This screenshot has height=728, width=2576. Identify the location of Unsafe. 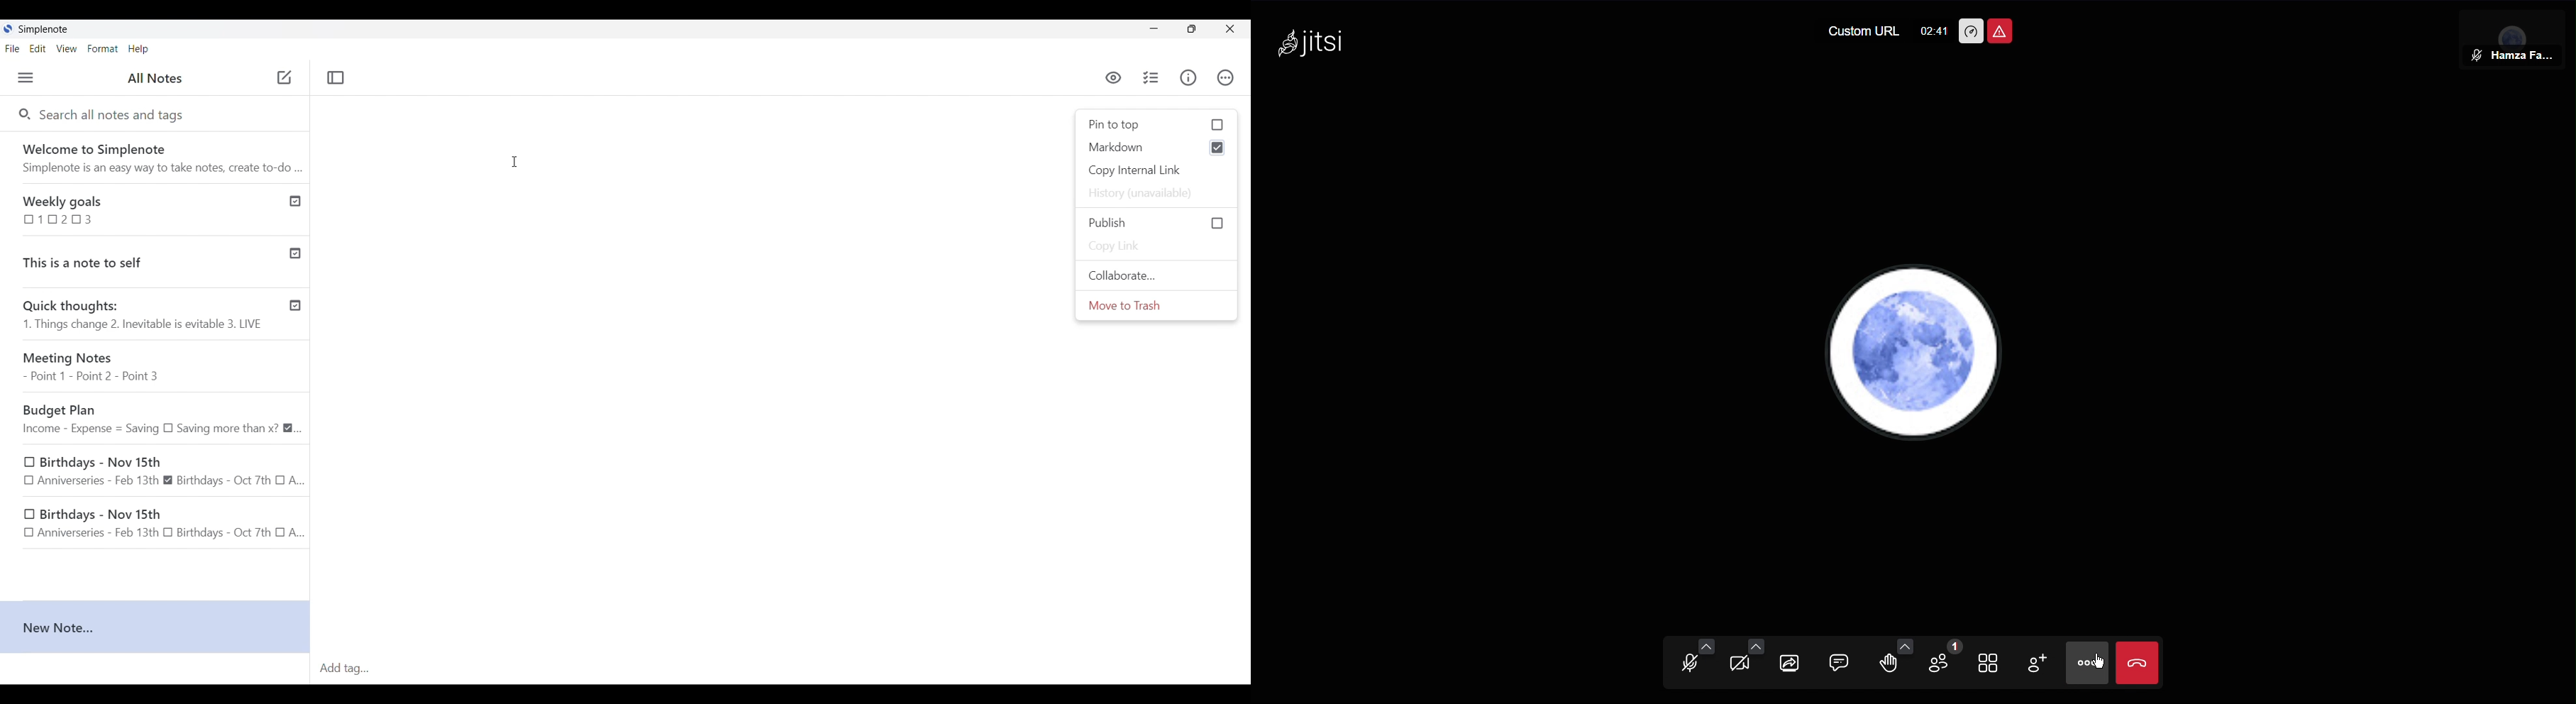
(2000, 31).